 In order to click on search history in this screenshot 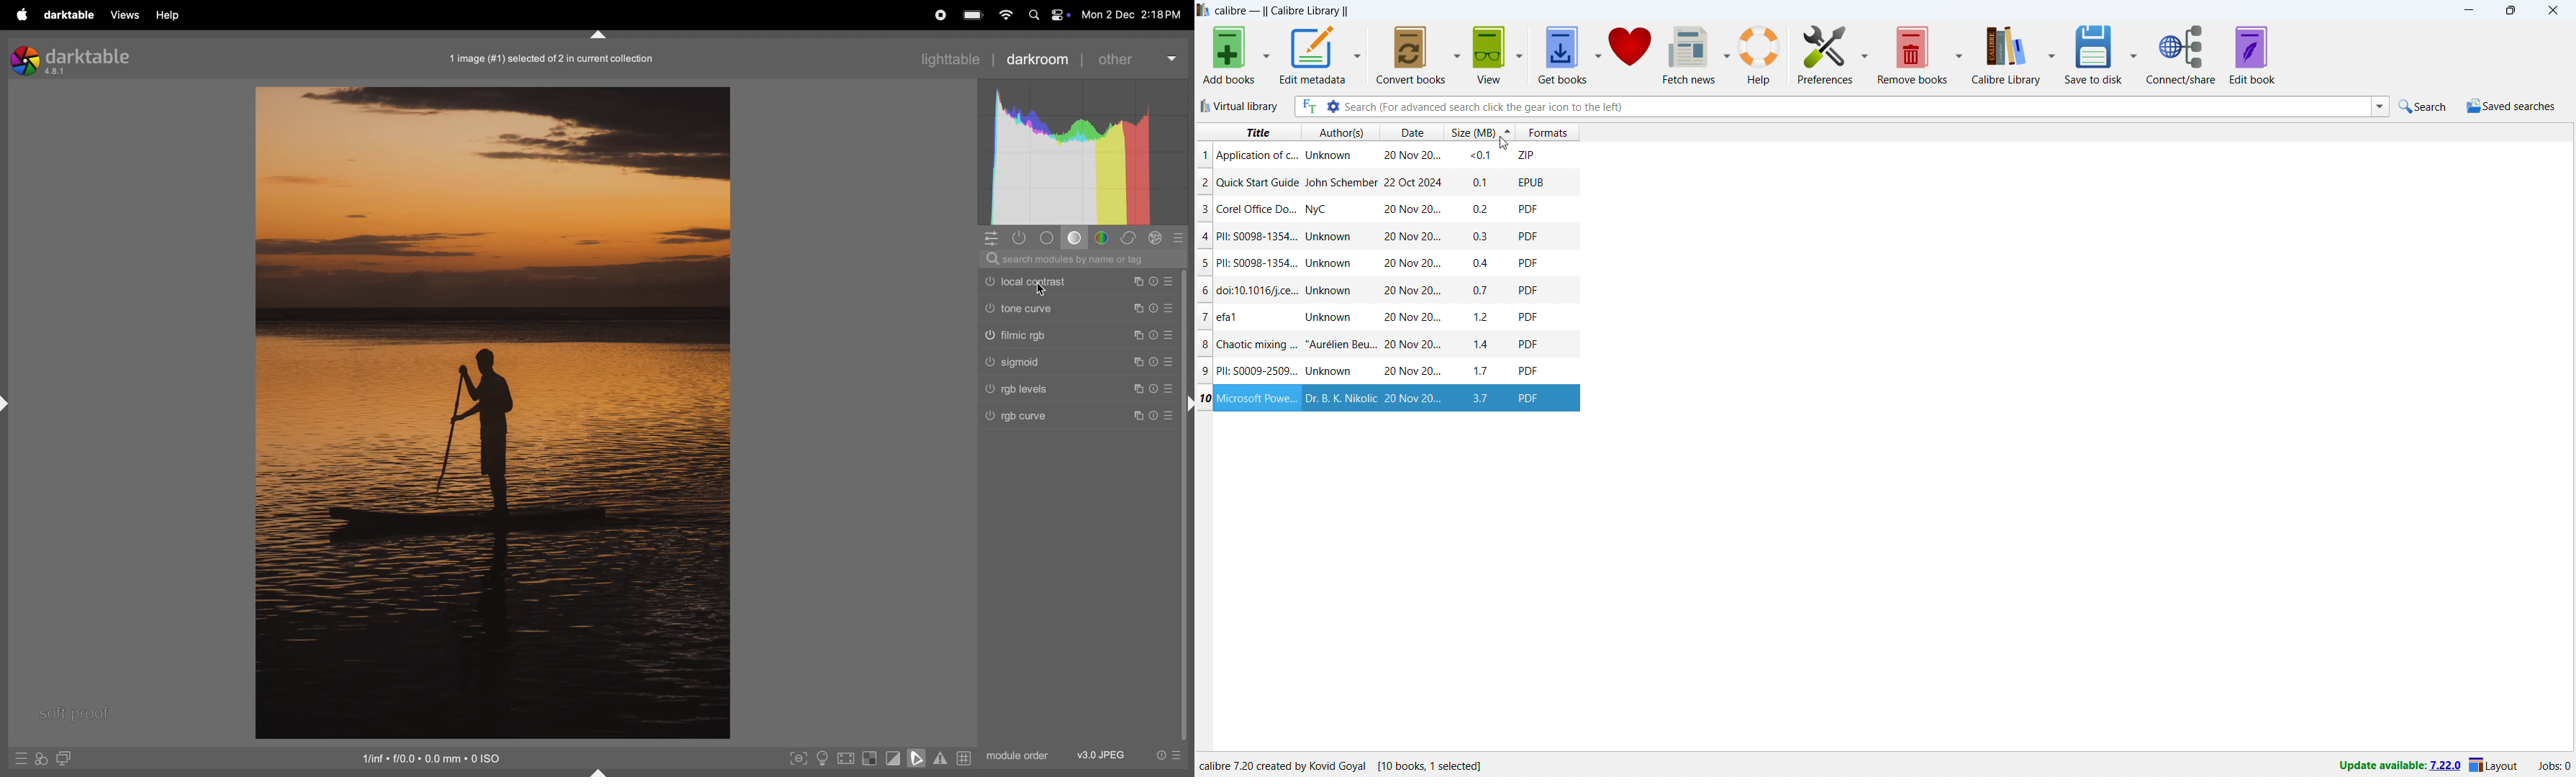, I will do `click(2380, 108)`.